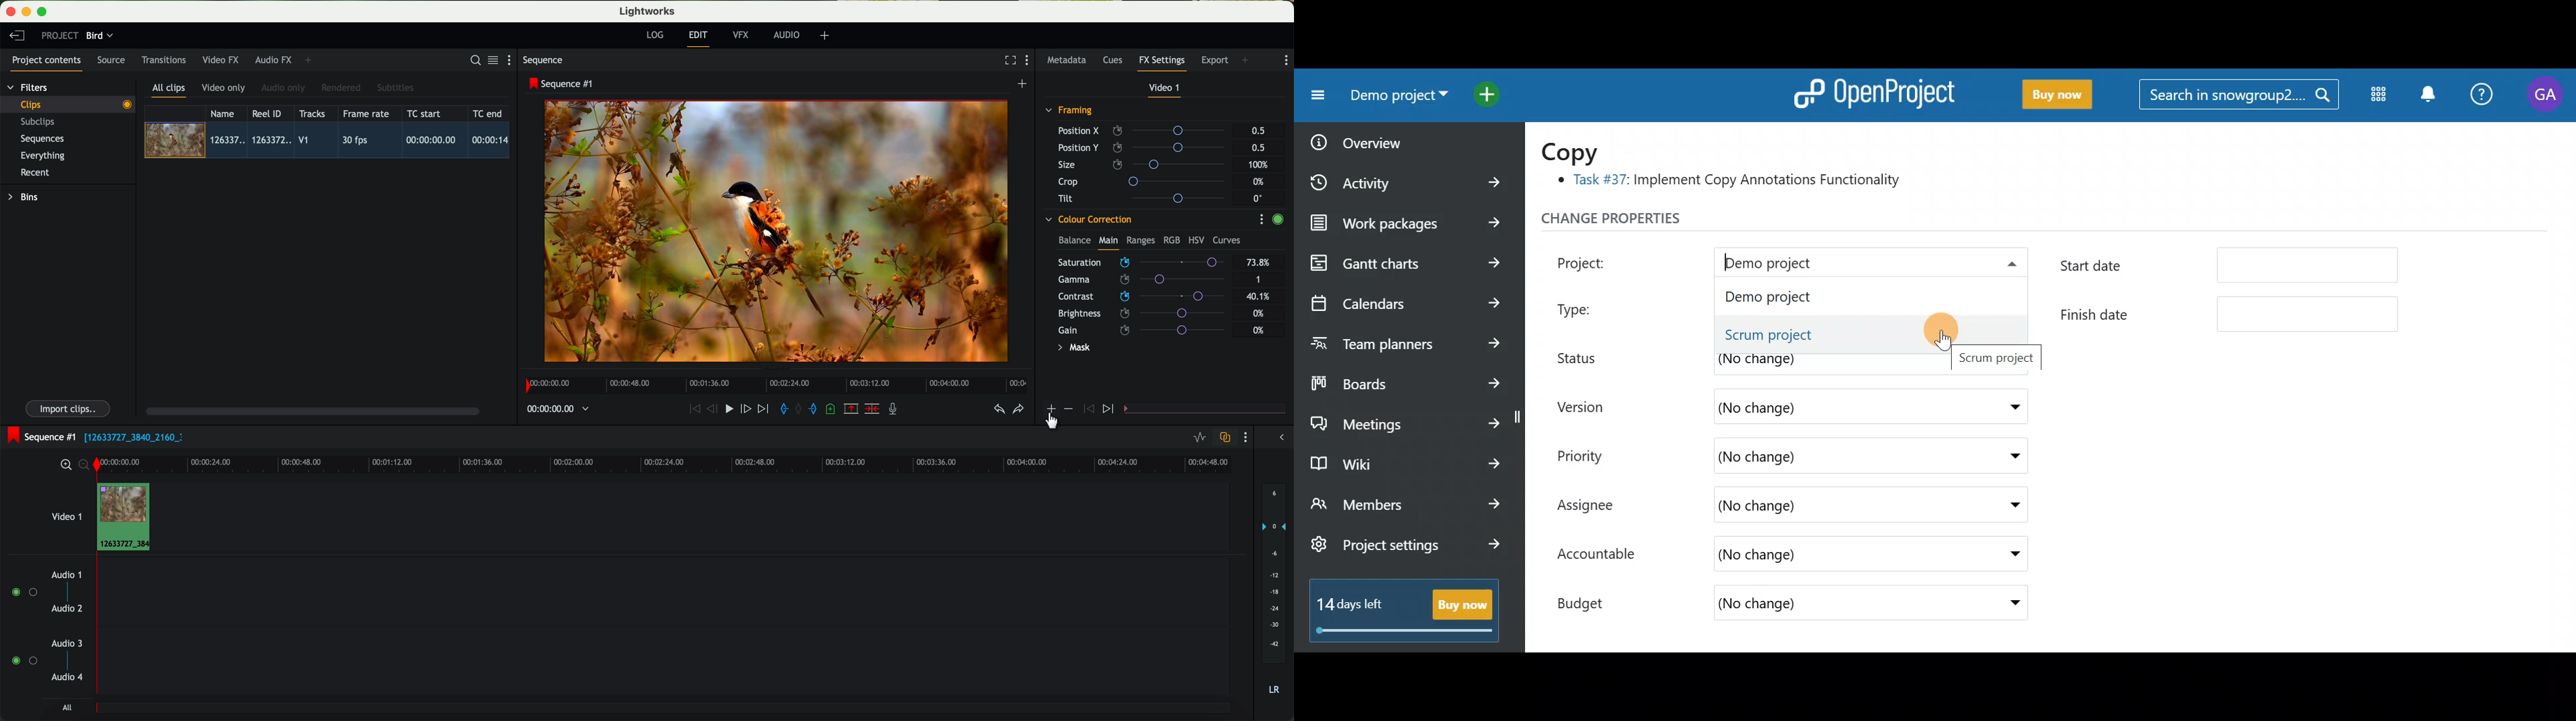 This screenshot has width=2576, height=728. I want to click on metadata, so click(1069, 61).